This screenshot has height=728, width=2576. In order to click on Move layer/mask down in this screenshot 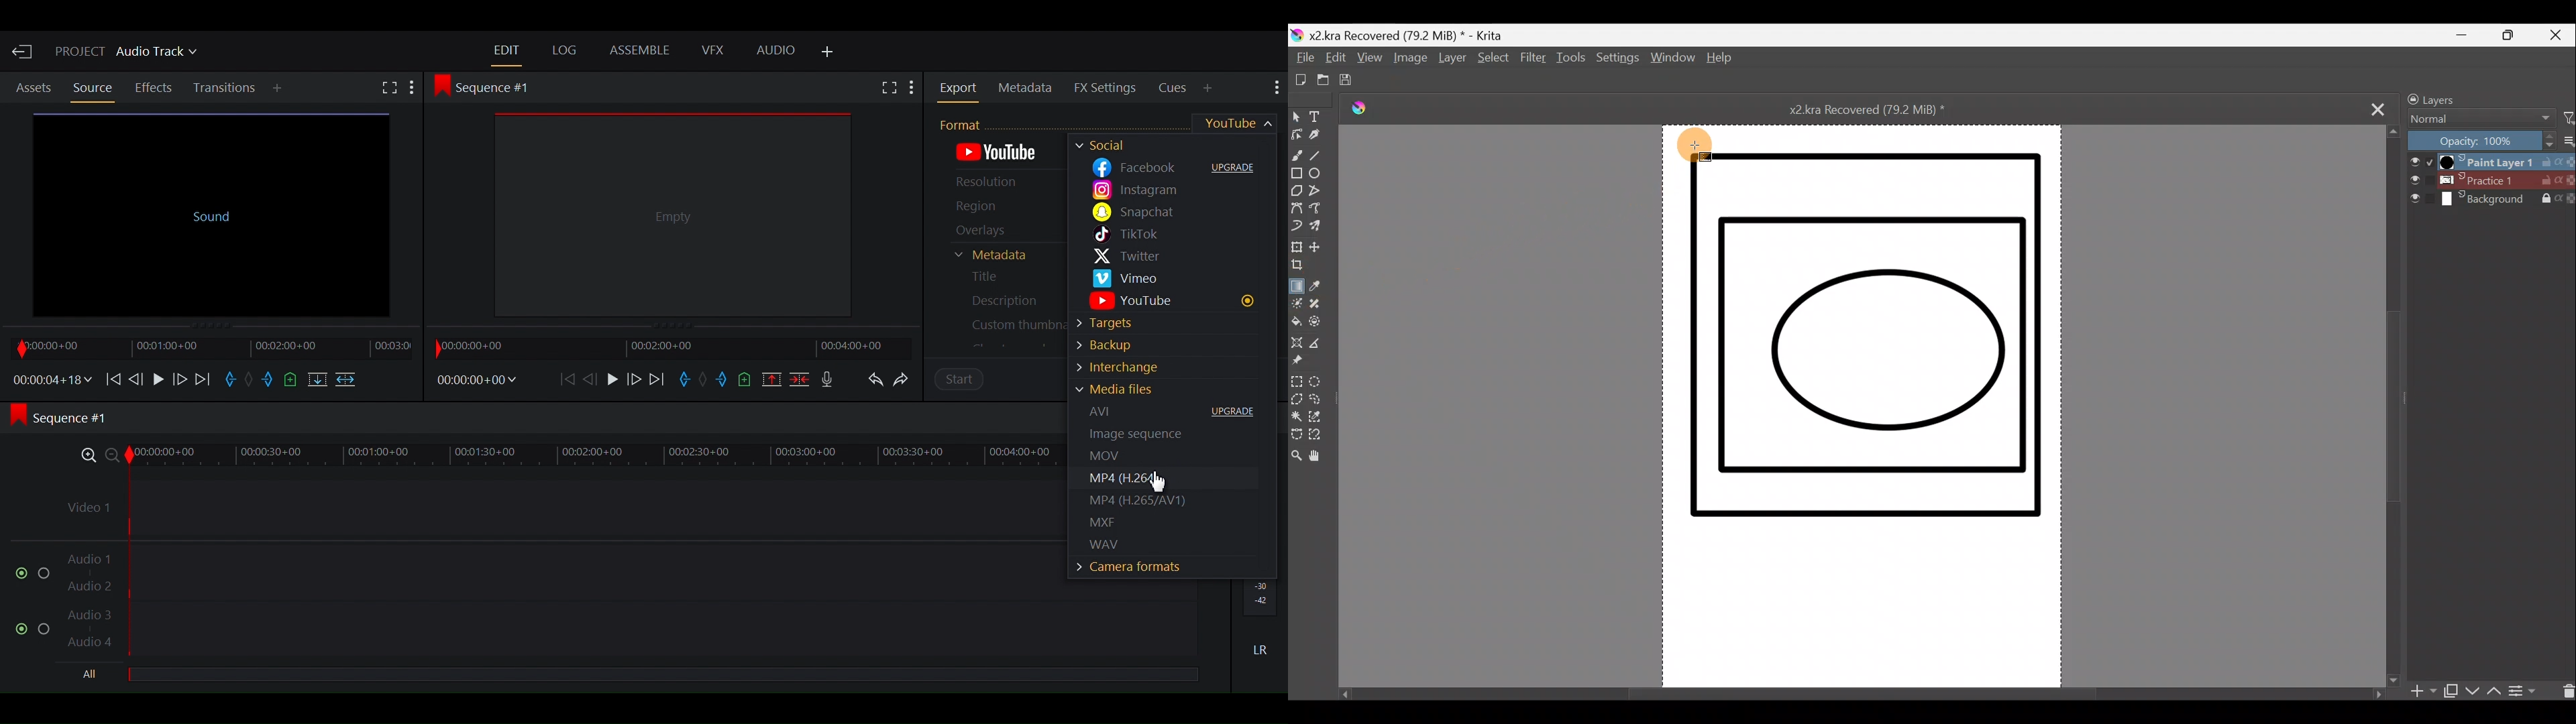, I will do `click(2471, 691)`.